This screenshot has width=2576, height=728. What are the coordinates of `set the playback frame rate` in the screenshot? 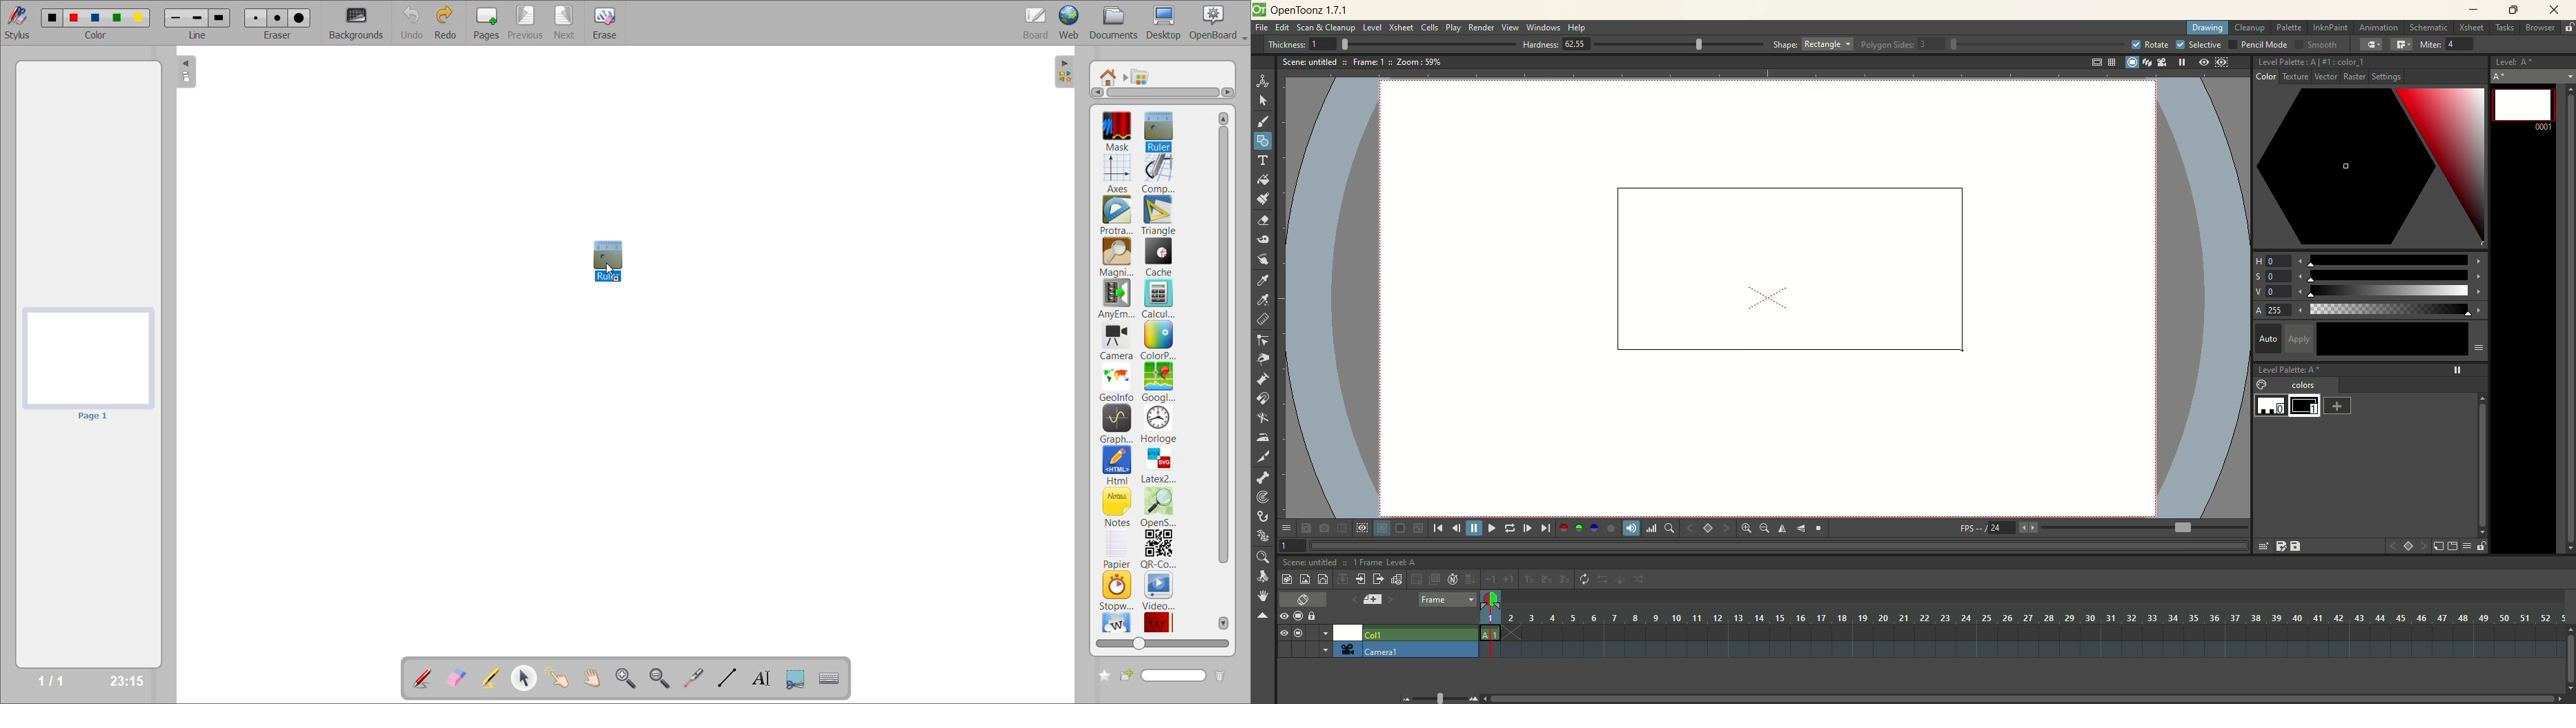 It's located at (2181, 528).